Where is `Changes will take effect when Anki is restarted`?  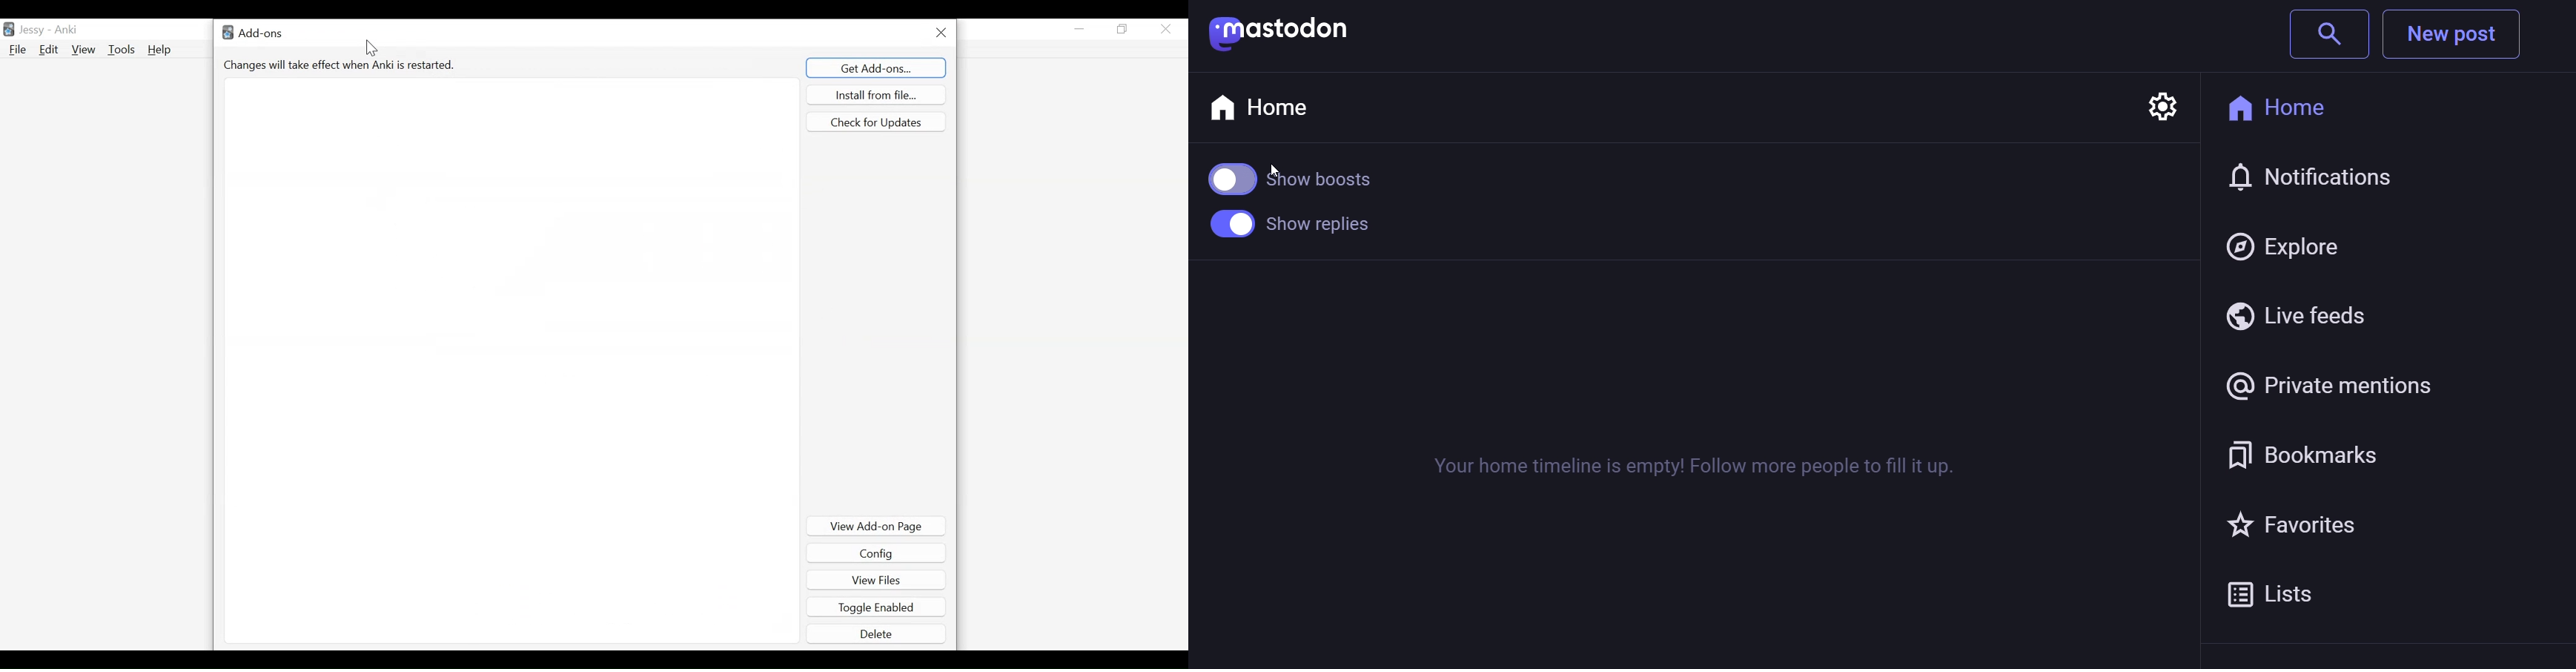 Changes will take effect when Anki is restarted is located at coordinates (341, 64).